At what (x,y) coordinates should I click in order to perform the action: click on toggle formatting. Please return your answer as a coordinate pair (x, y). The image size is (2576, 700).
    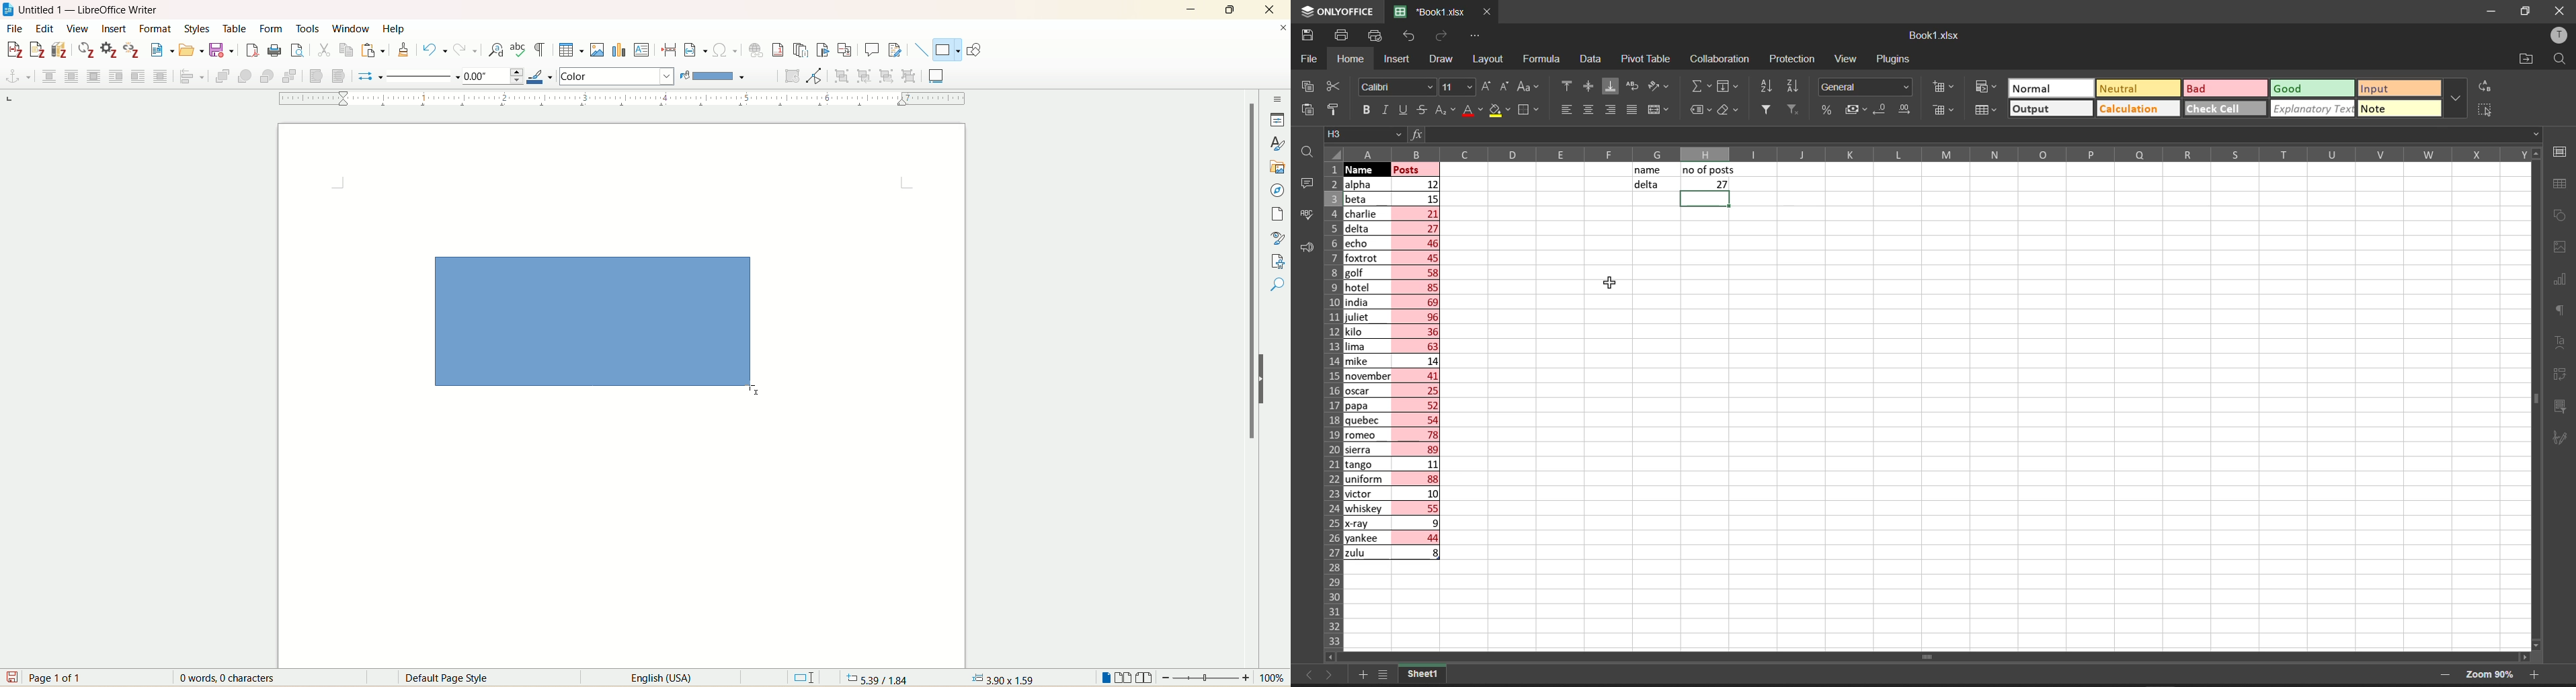
    Looking at the image, I should click on (540, 50).